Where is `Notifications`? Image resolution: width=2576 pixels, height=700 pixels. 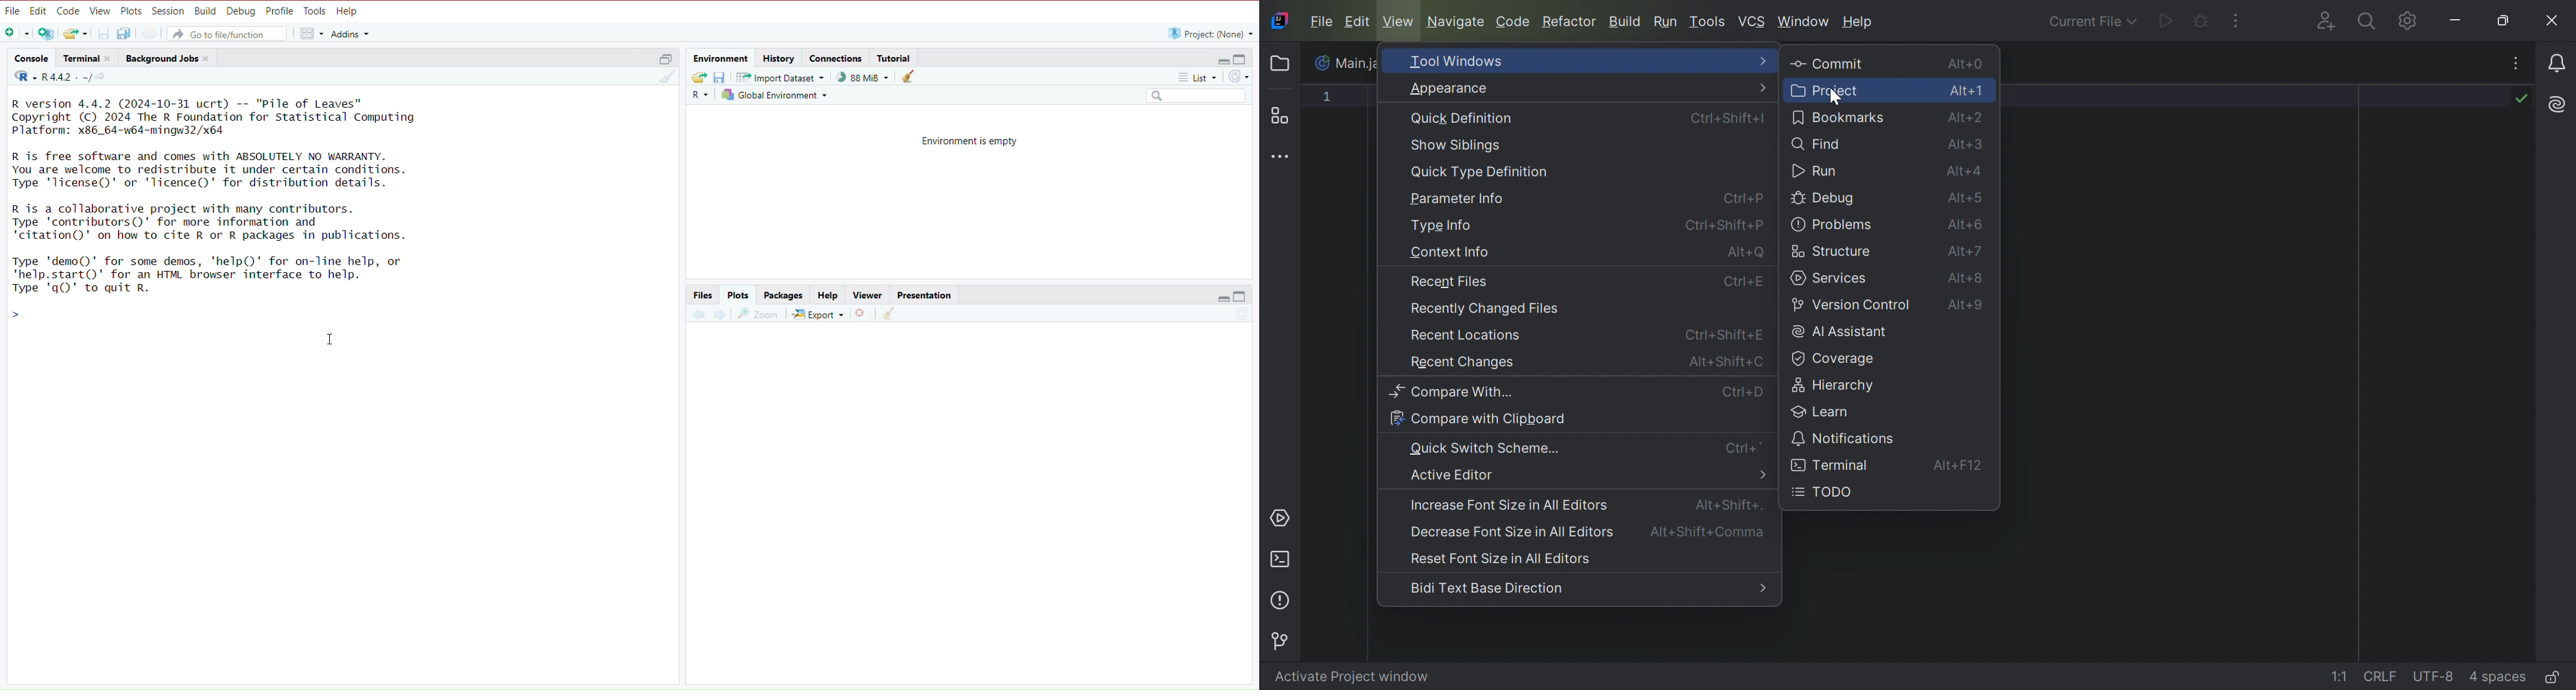
Notifications is located at coordinates (2560, 62).